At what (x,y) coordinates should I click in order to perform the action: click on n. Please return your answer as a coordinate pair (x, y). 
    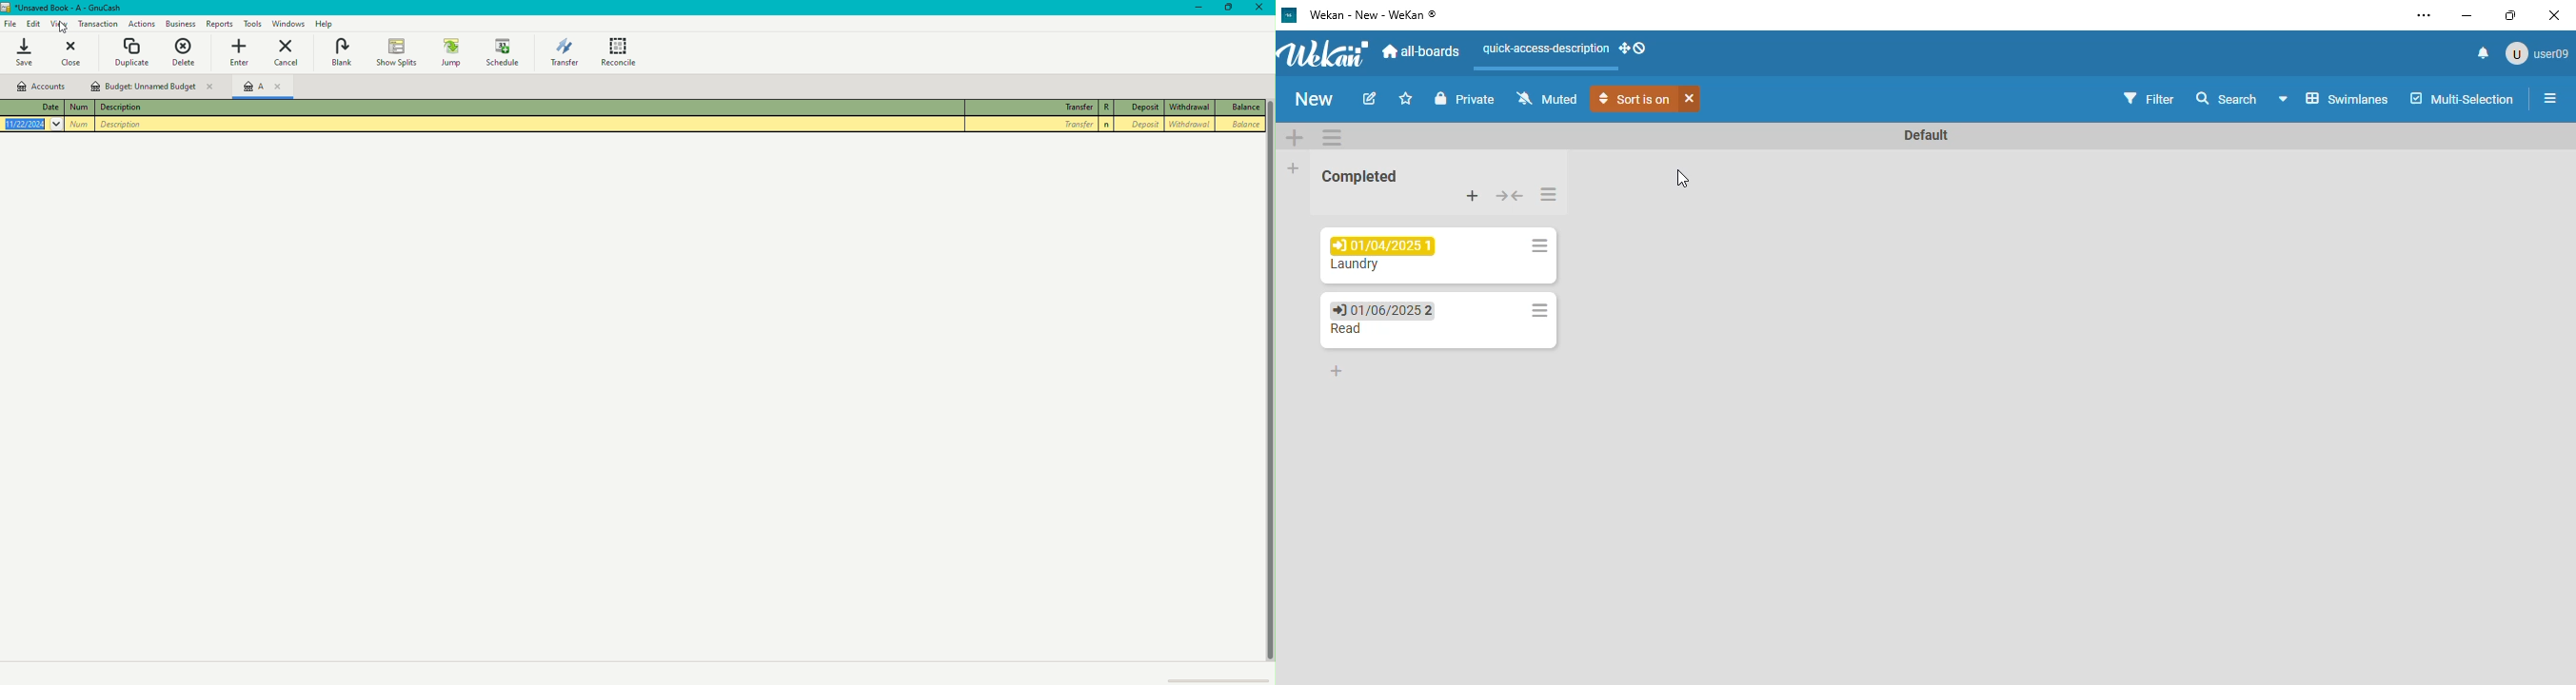
    Looking at the image, I should click on (1106, 124).